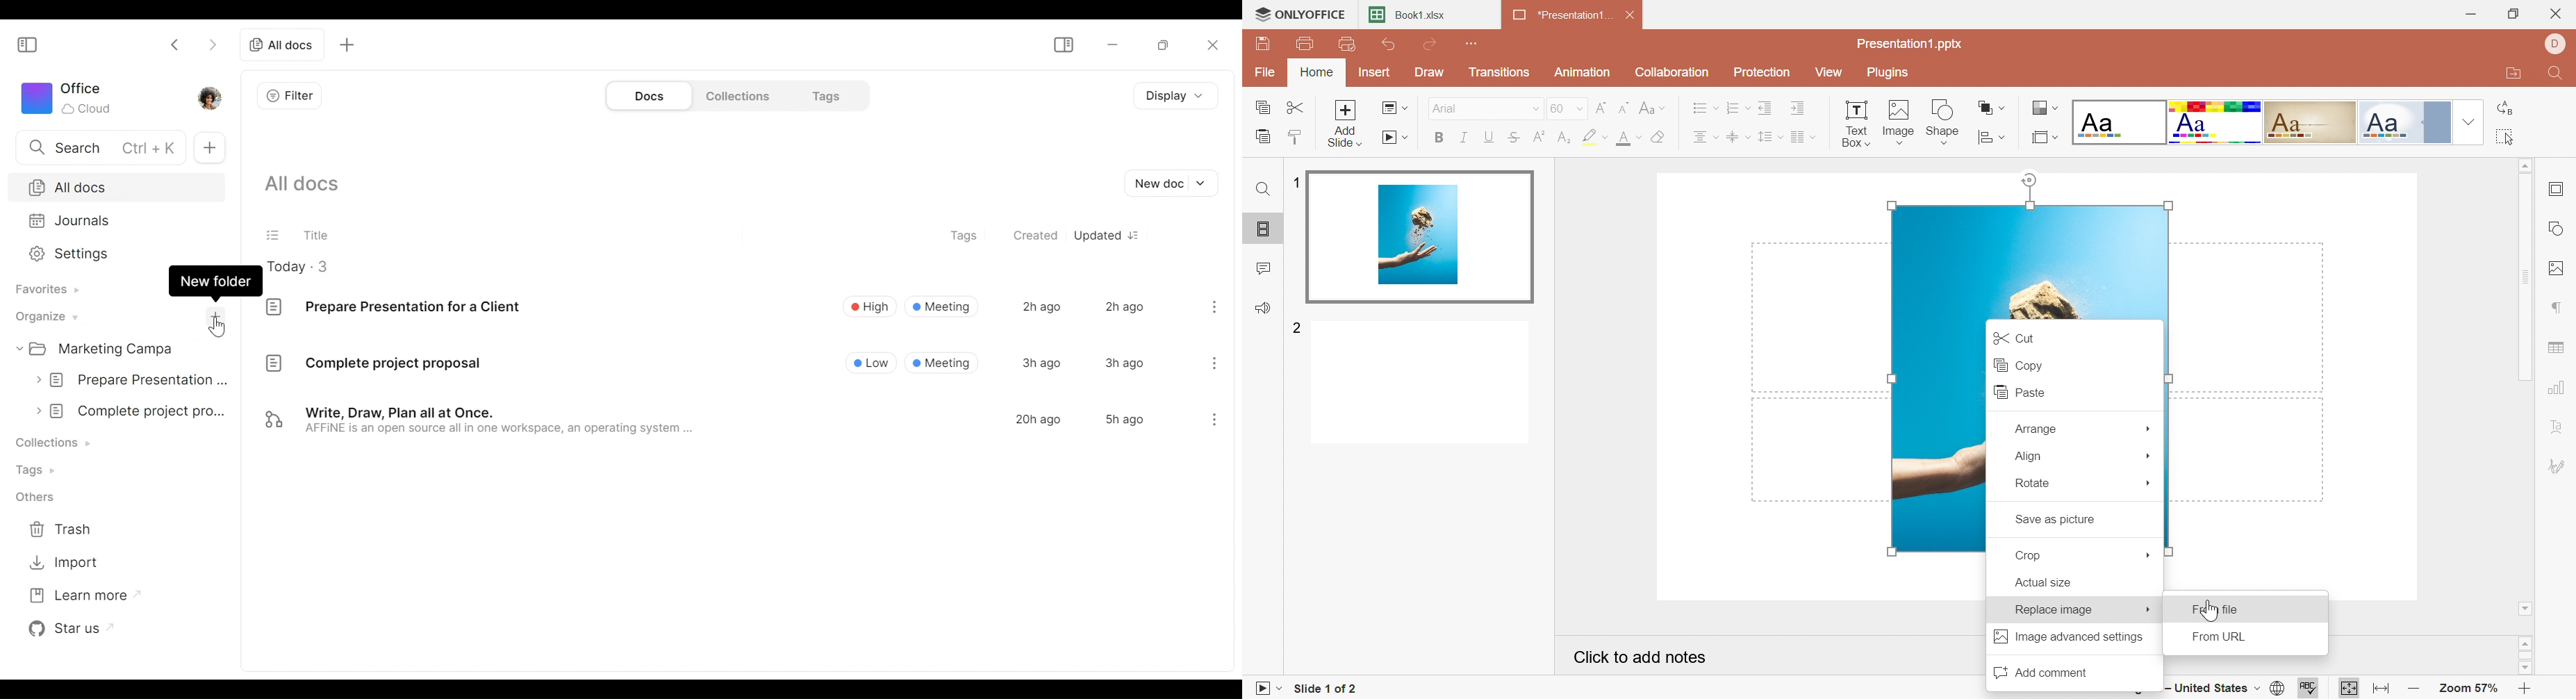 Image resolution: width=2576 pixels, height=700 pixels. What do you see at coordinates (1583, 72) in the screenshot?
I see `Animation` at bounding box center [1583, 72].